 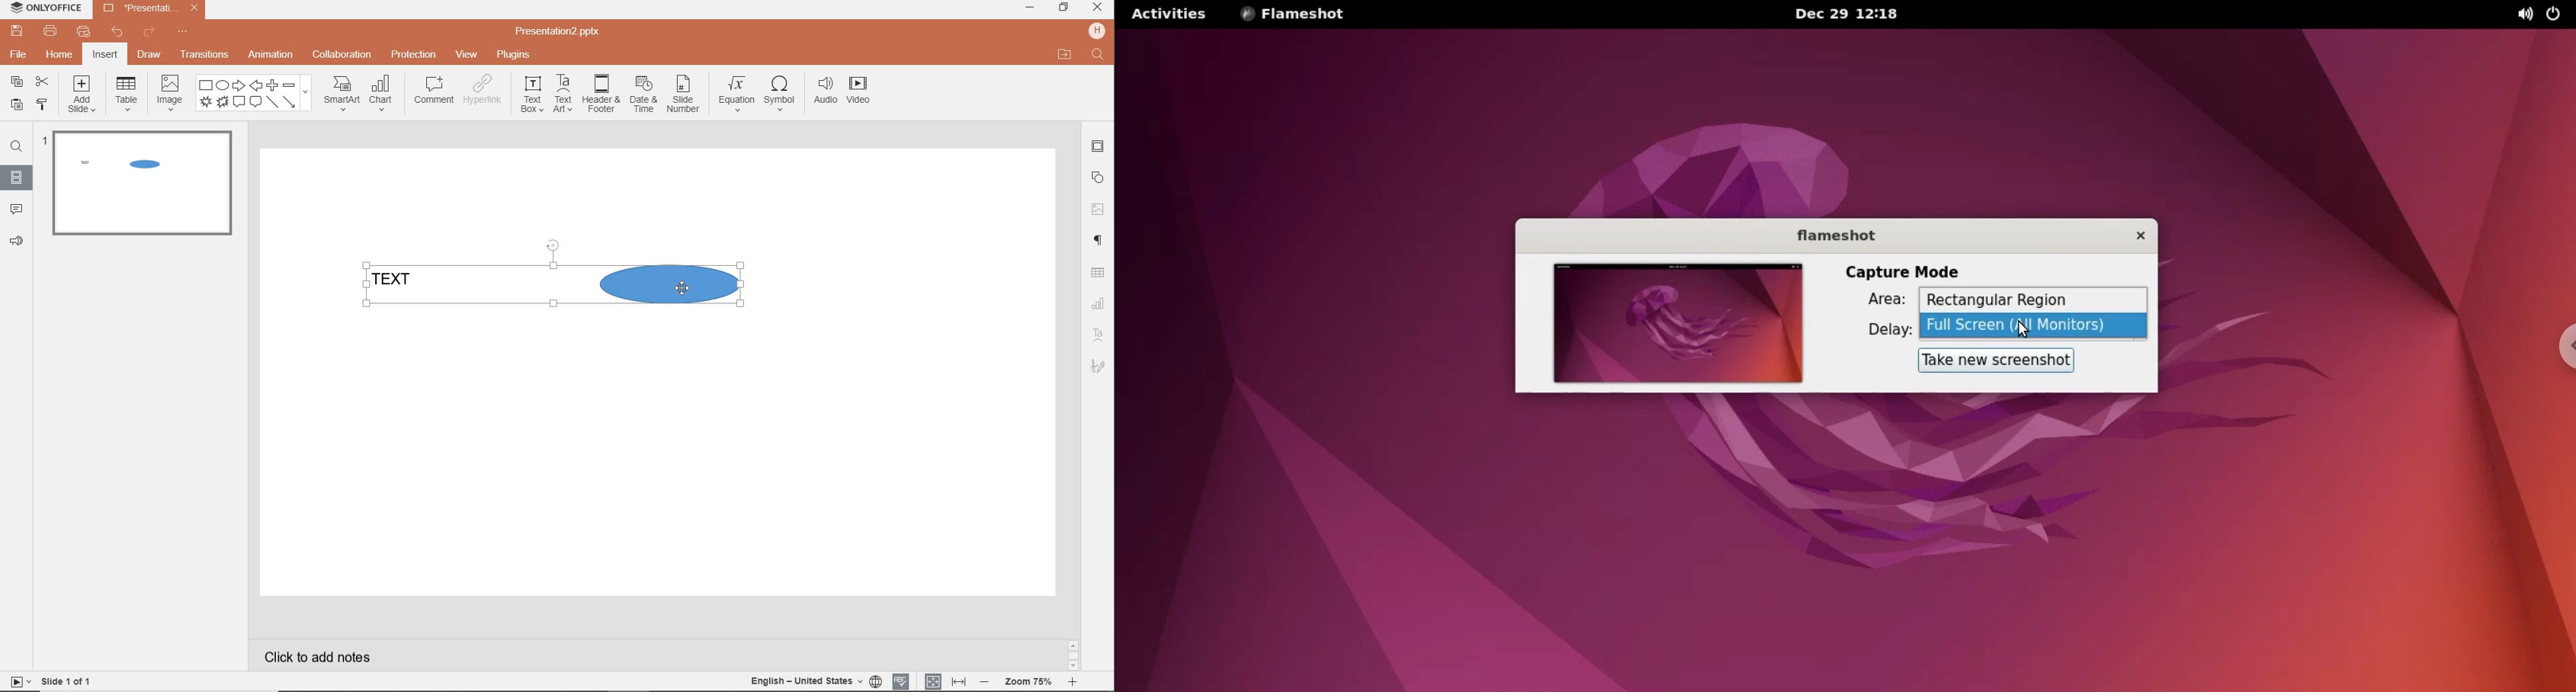 I want to click on rectangular region, so click(x=2034, y=302).